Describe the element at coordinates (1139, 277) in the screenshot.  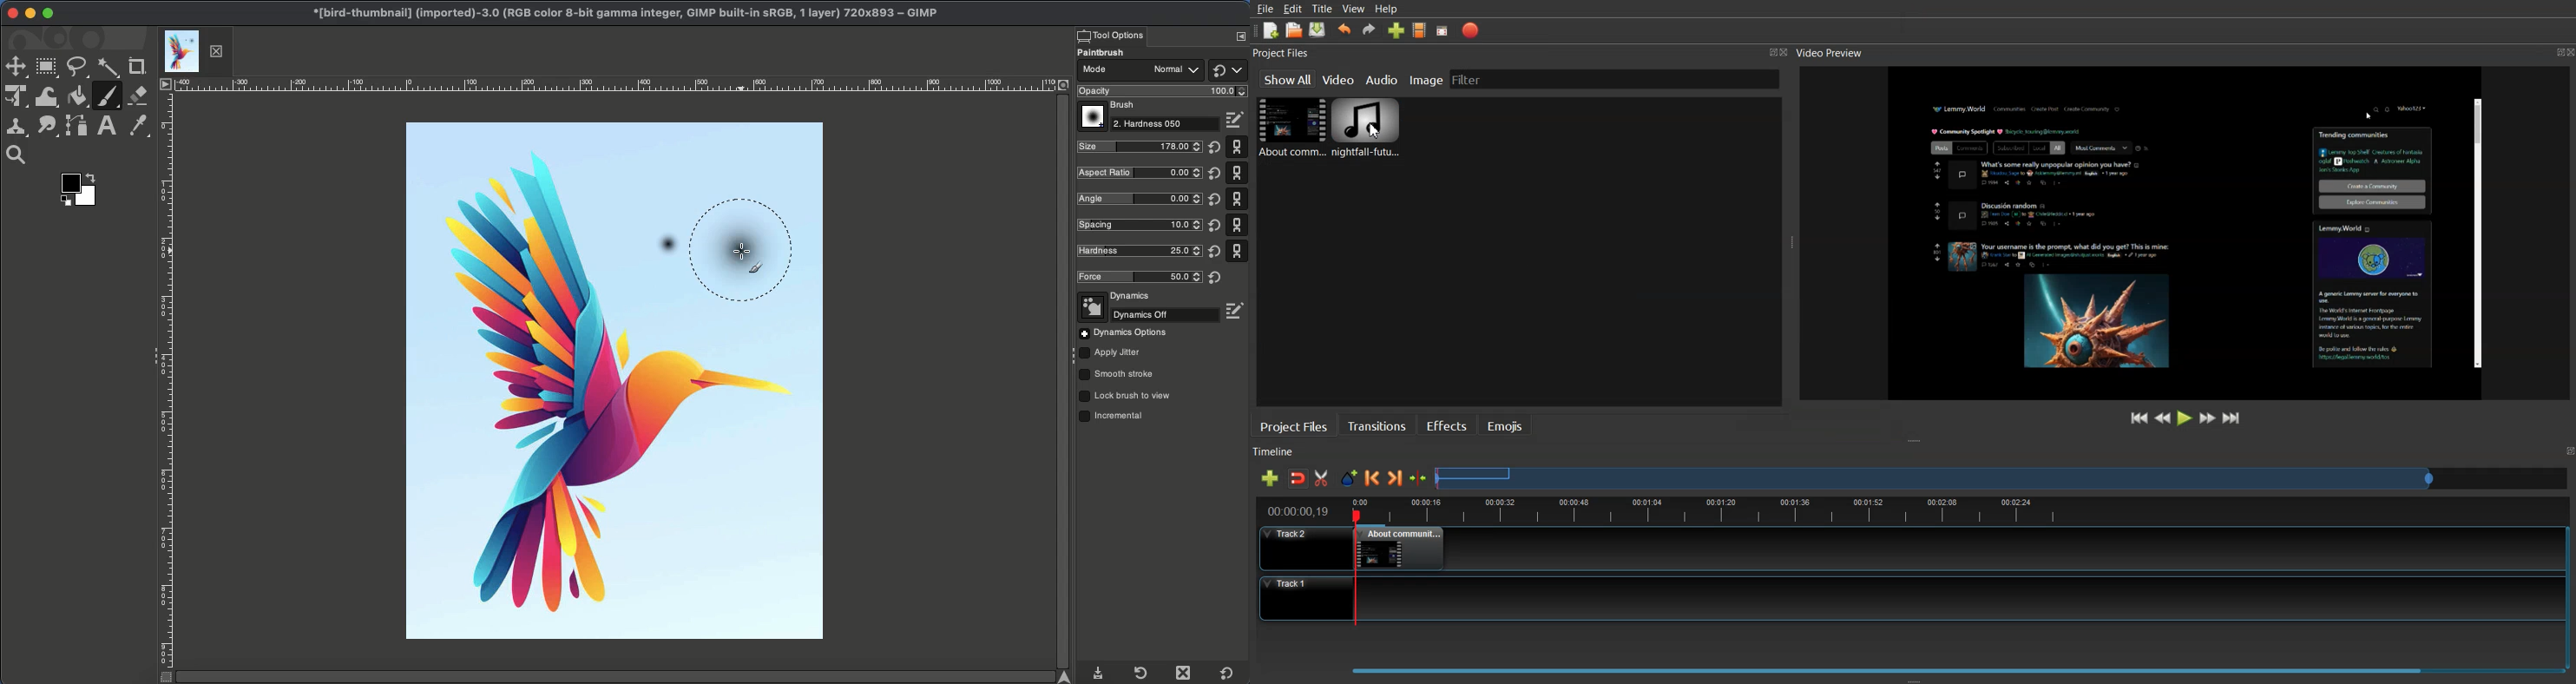
I see `Force` at that location.